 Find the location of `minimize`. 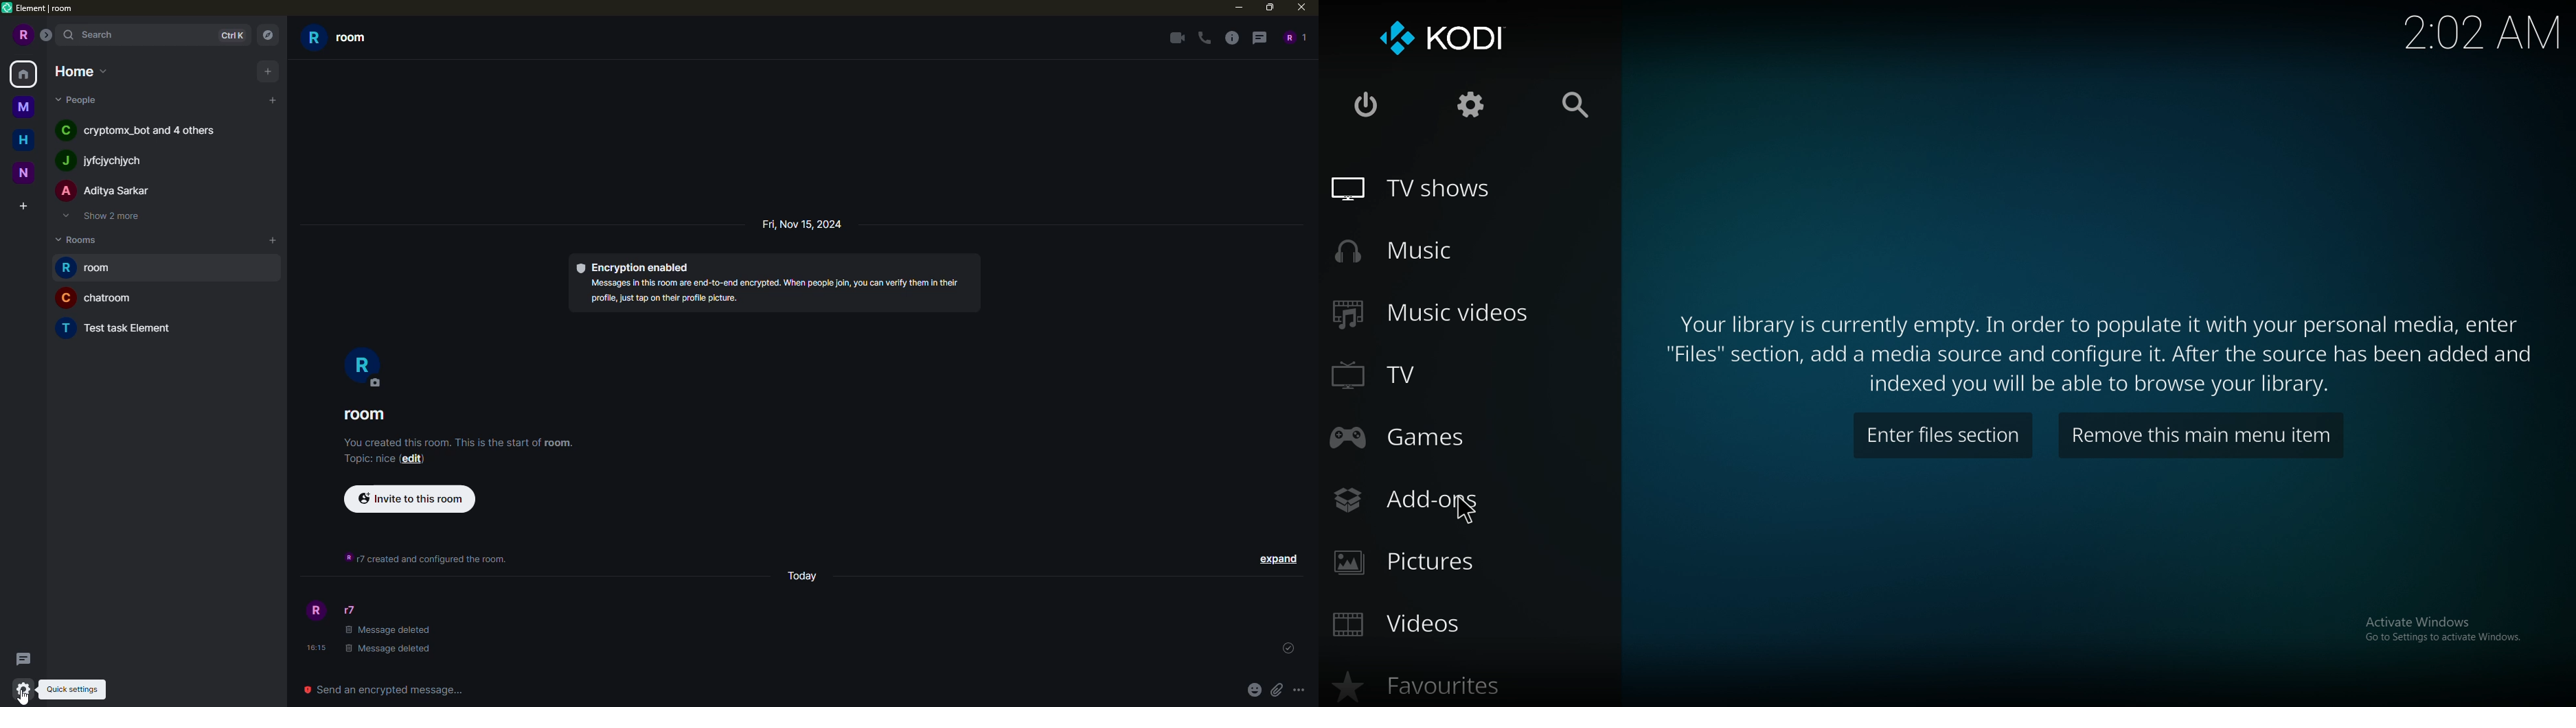

minimize is located at coordinates (1234, 7).